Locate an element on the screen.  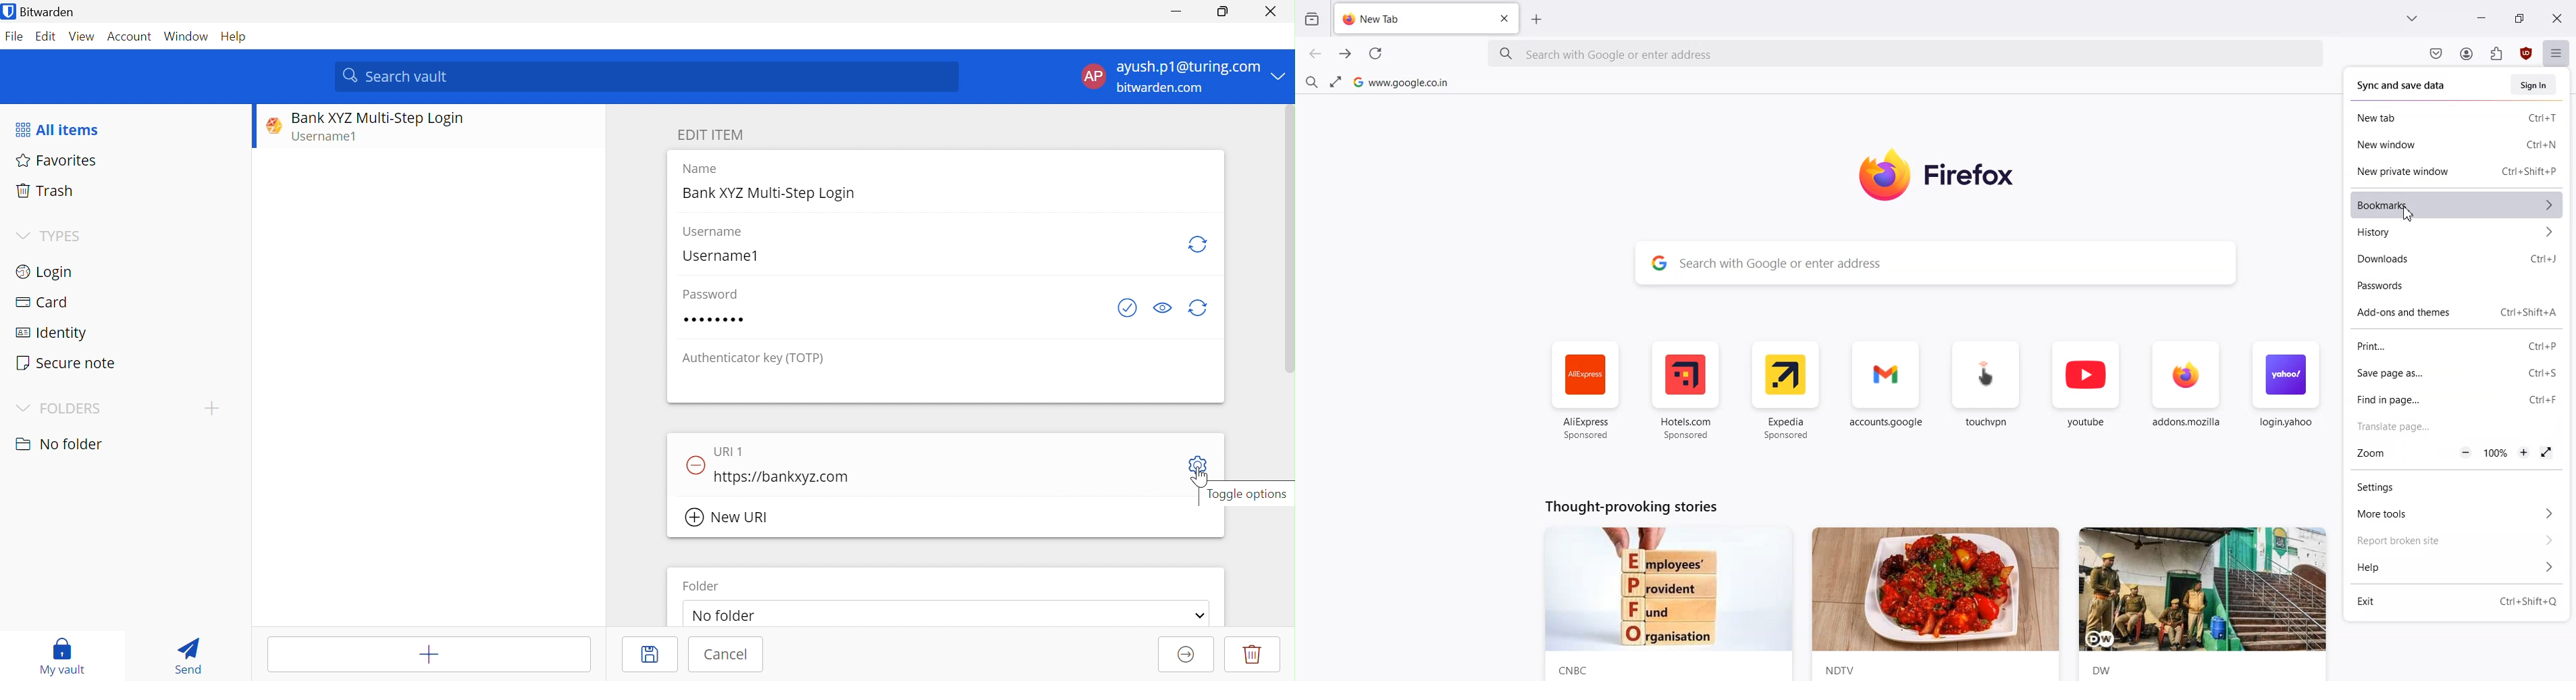
History is located at coordinates (2458, 232).